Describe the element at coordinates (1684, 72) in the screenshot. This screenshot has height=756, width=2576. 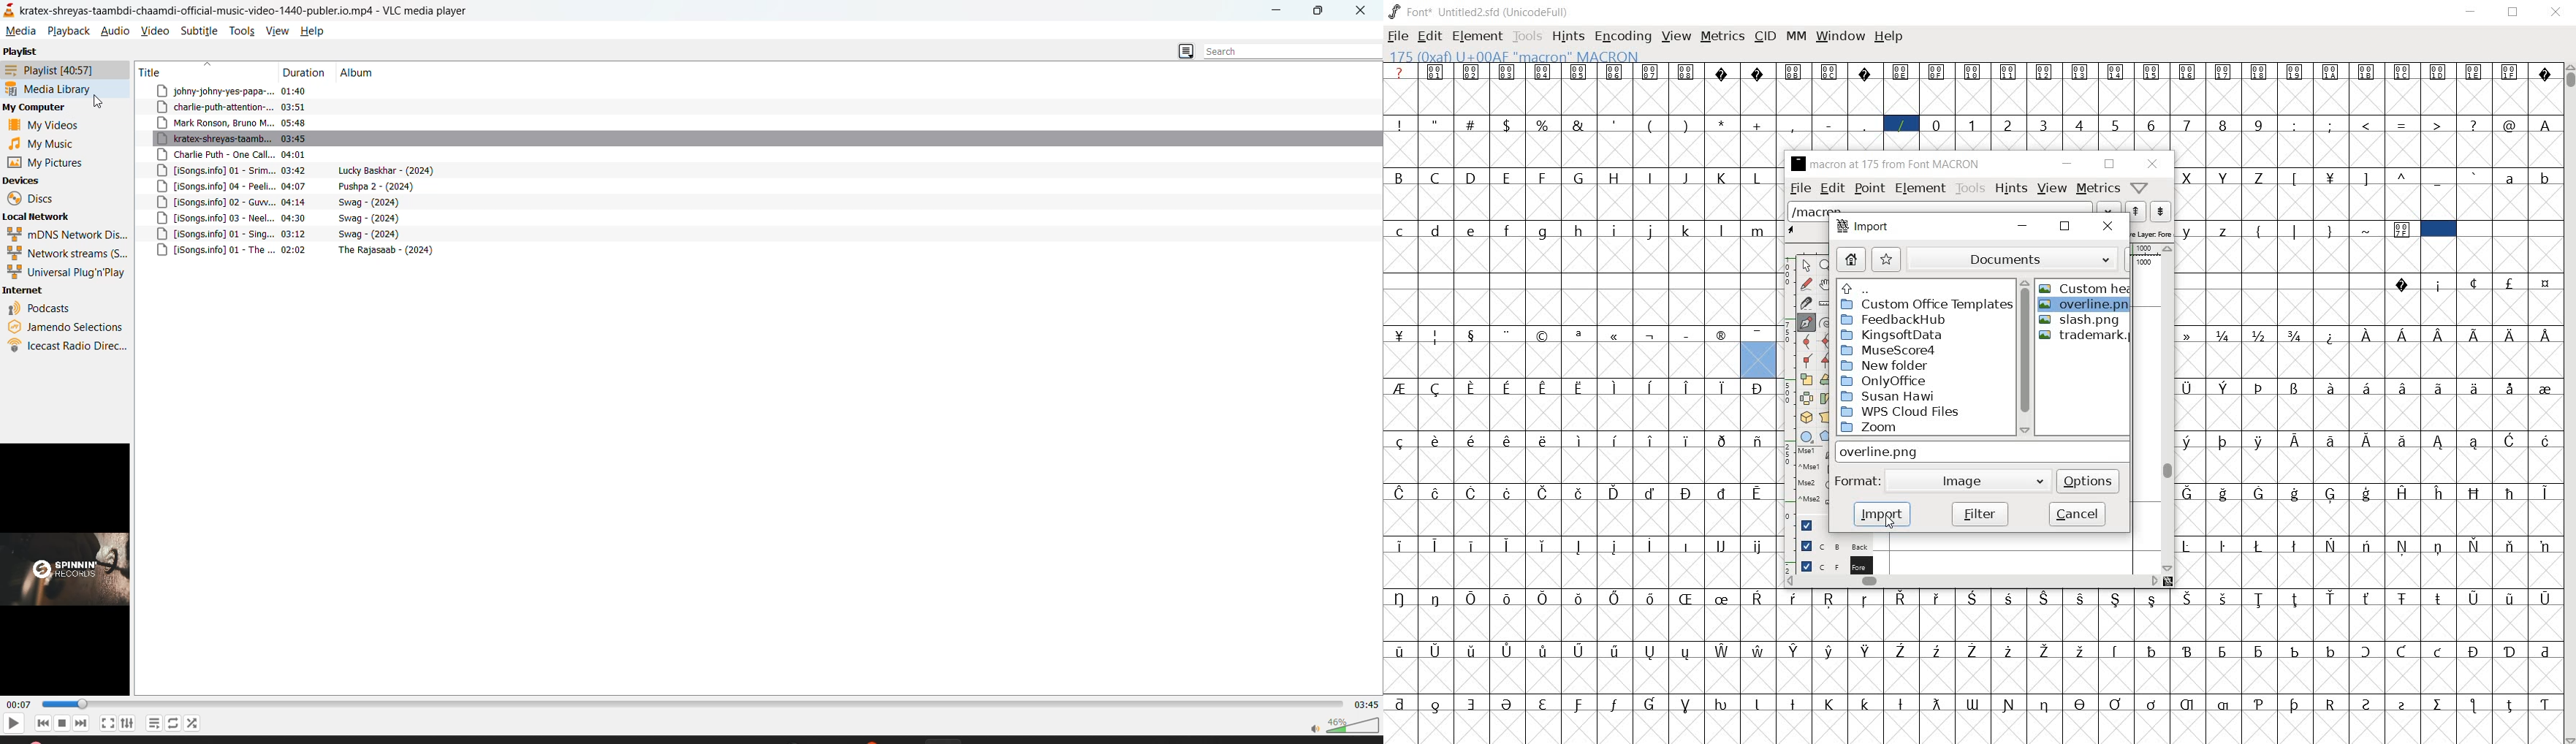
I see `Symbol` at that location.